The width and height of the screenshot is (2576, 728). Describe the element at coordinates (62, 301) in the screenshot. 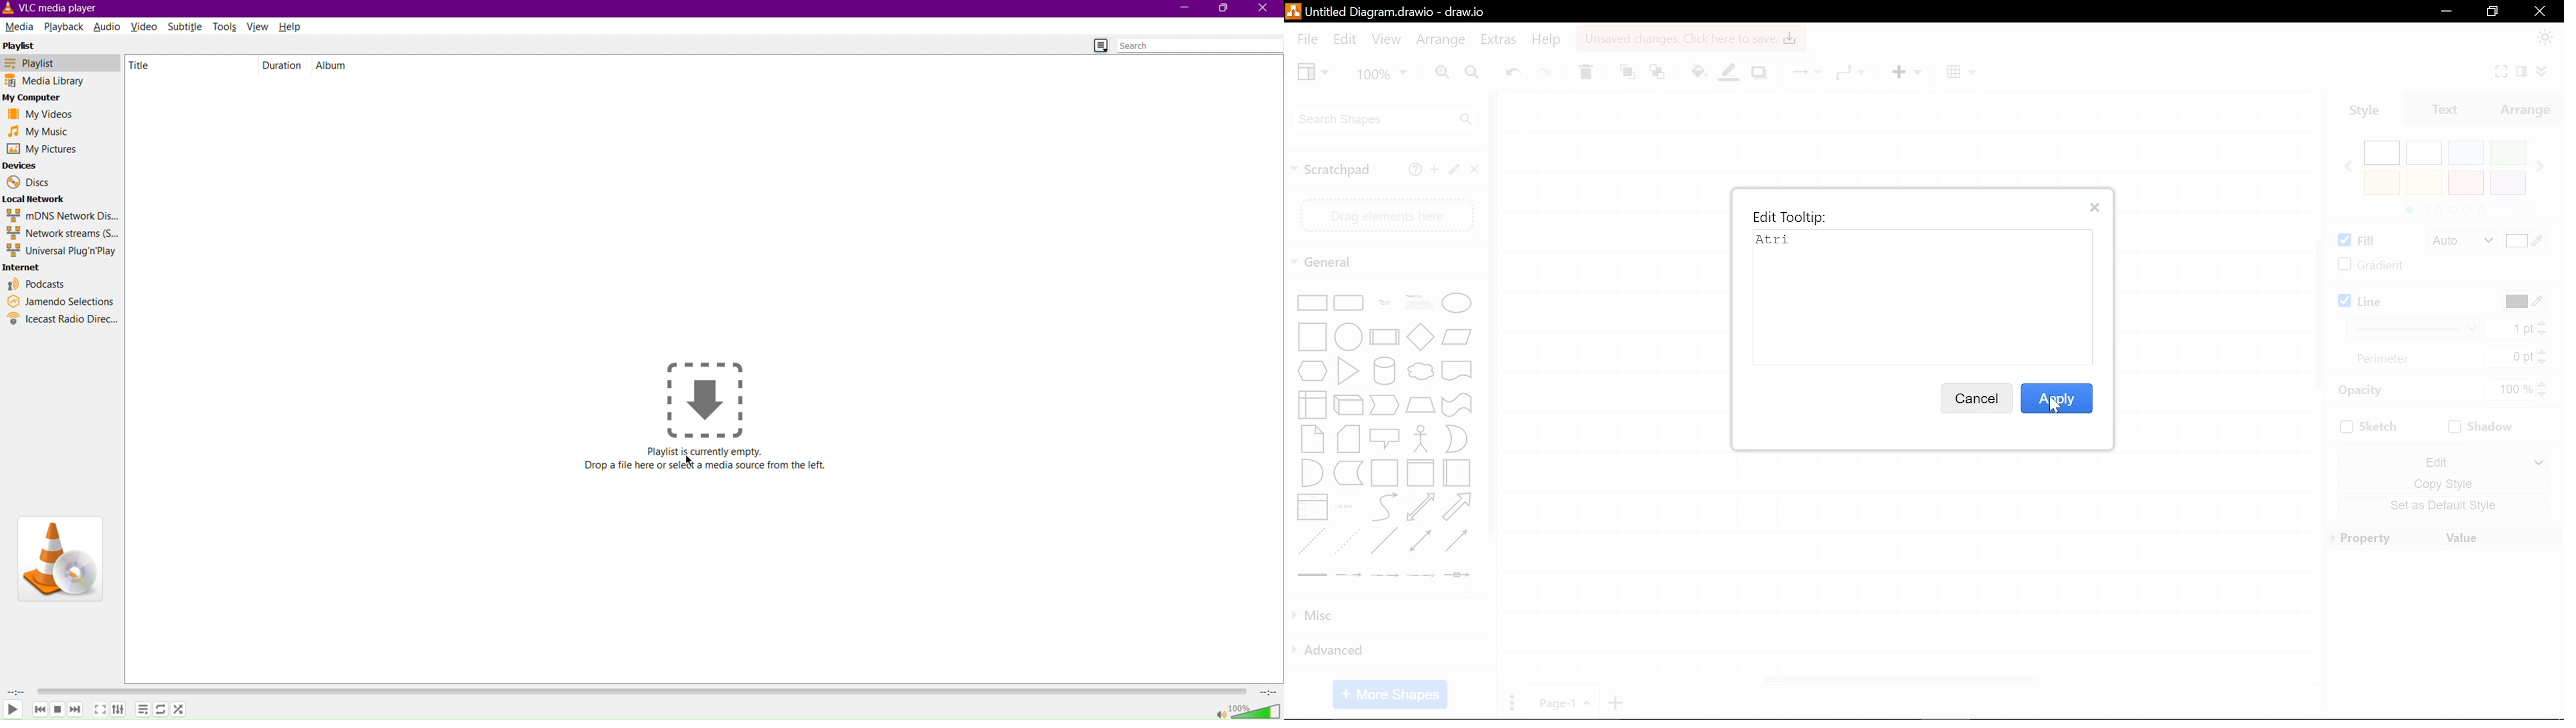

I see `Jamendo Selections` at that location.